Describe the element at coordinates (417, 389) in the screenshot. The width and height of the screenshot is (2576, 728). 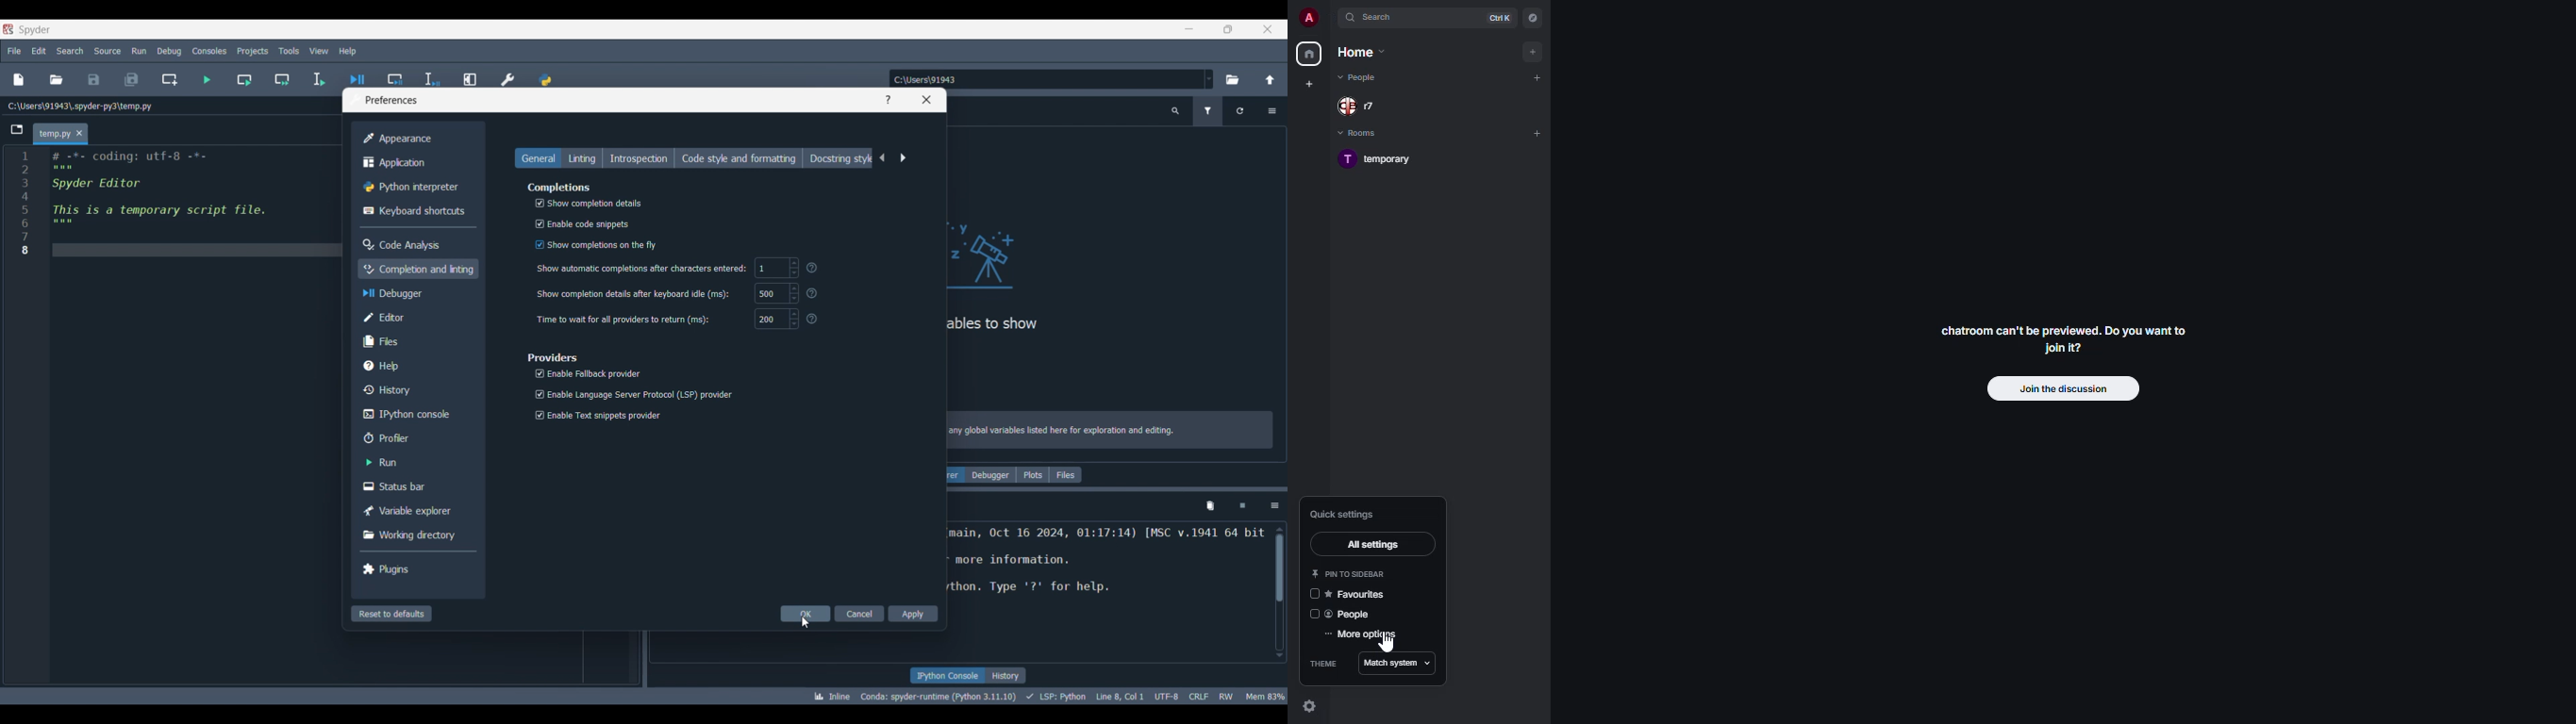
I see `History` at that location.